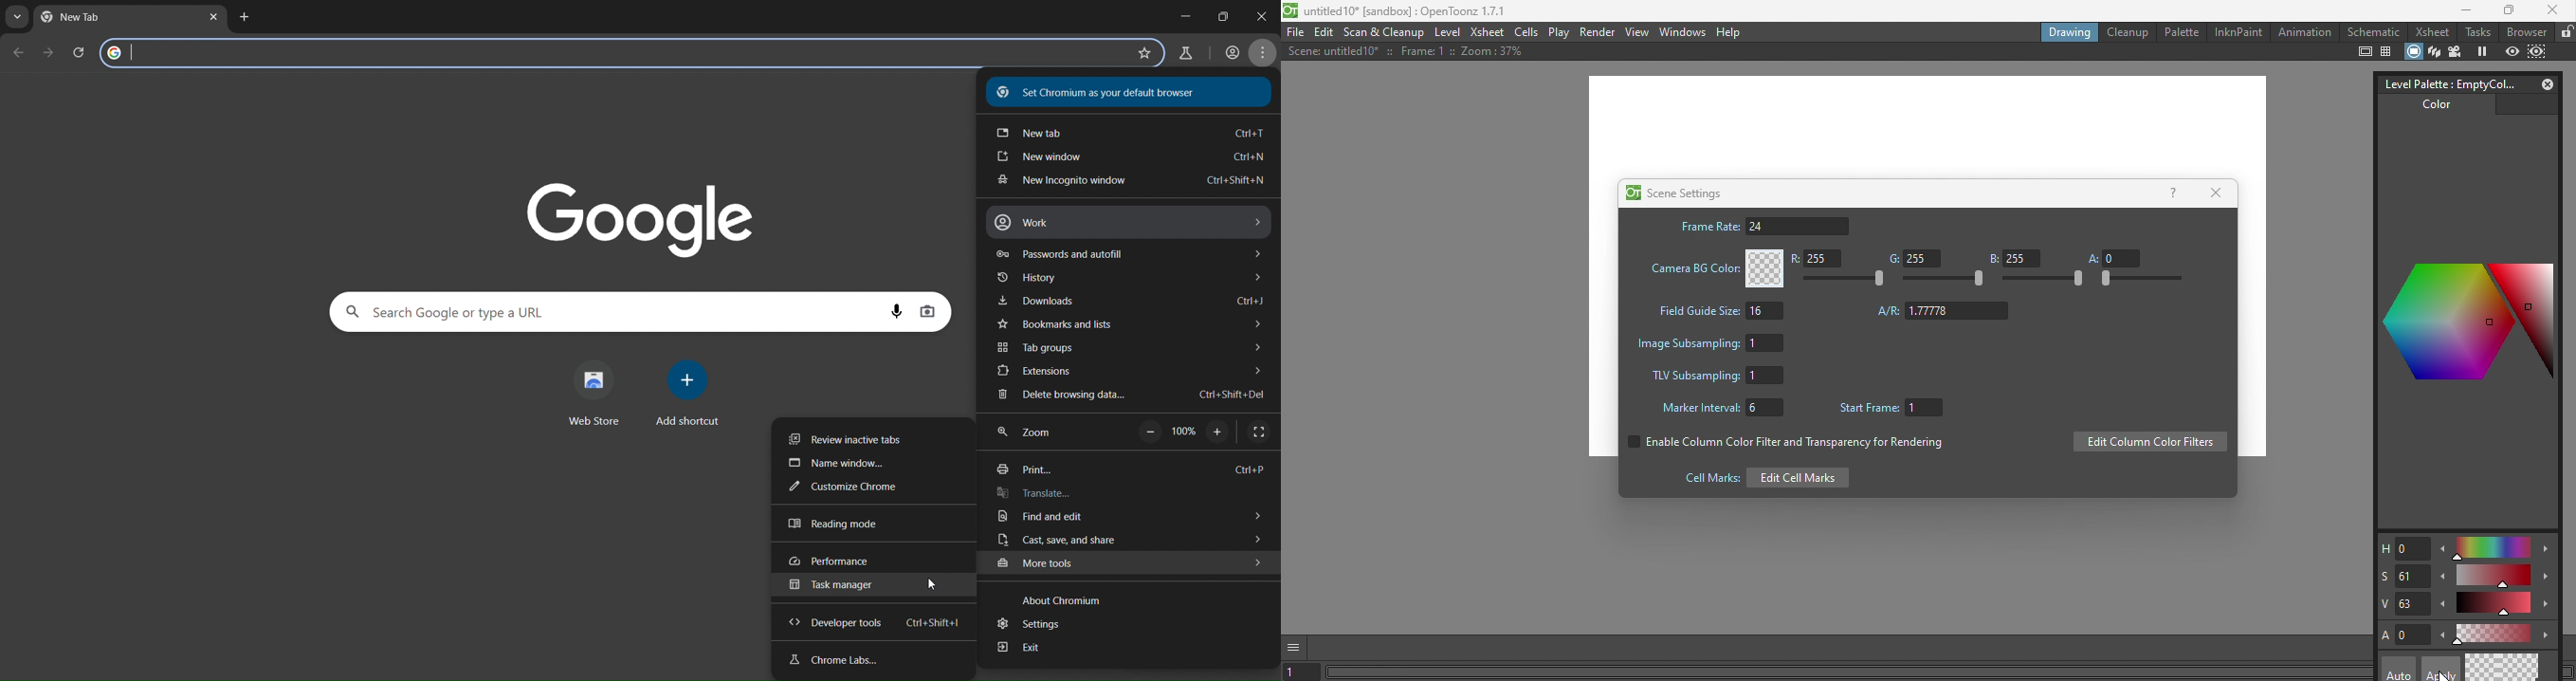 The width and height of the screenshot is (2576, 700). What do you see at coordinates (1020, 649) in the screenshot?
I see `exit` at bounding box center [1020, 649].